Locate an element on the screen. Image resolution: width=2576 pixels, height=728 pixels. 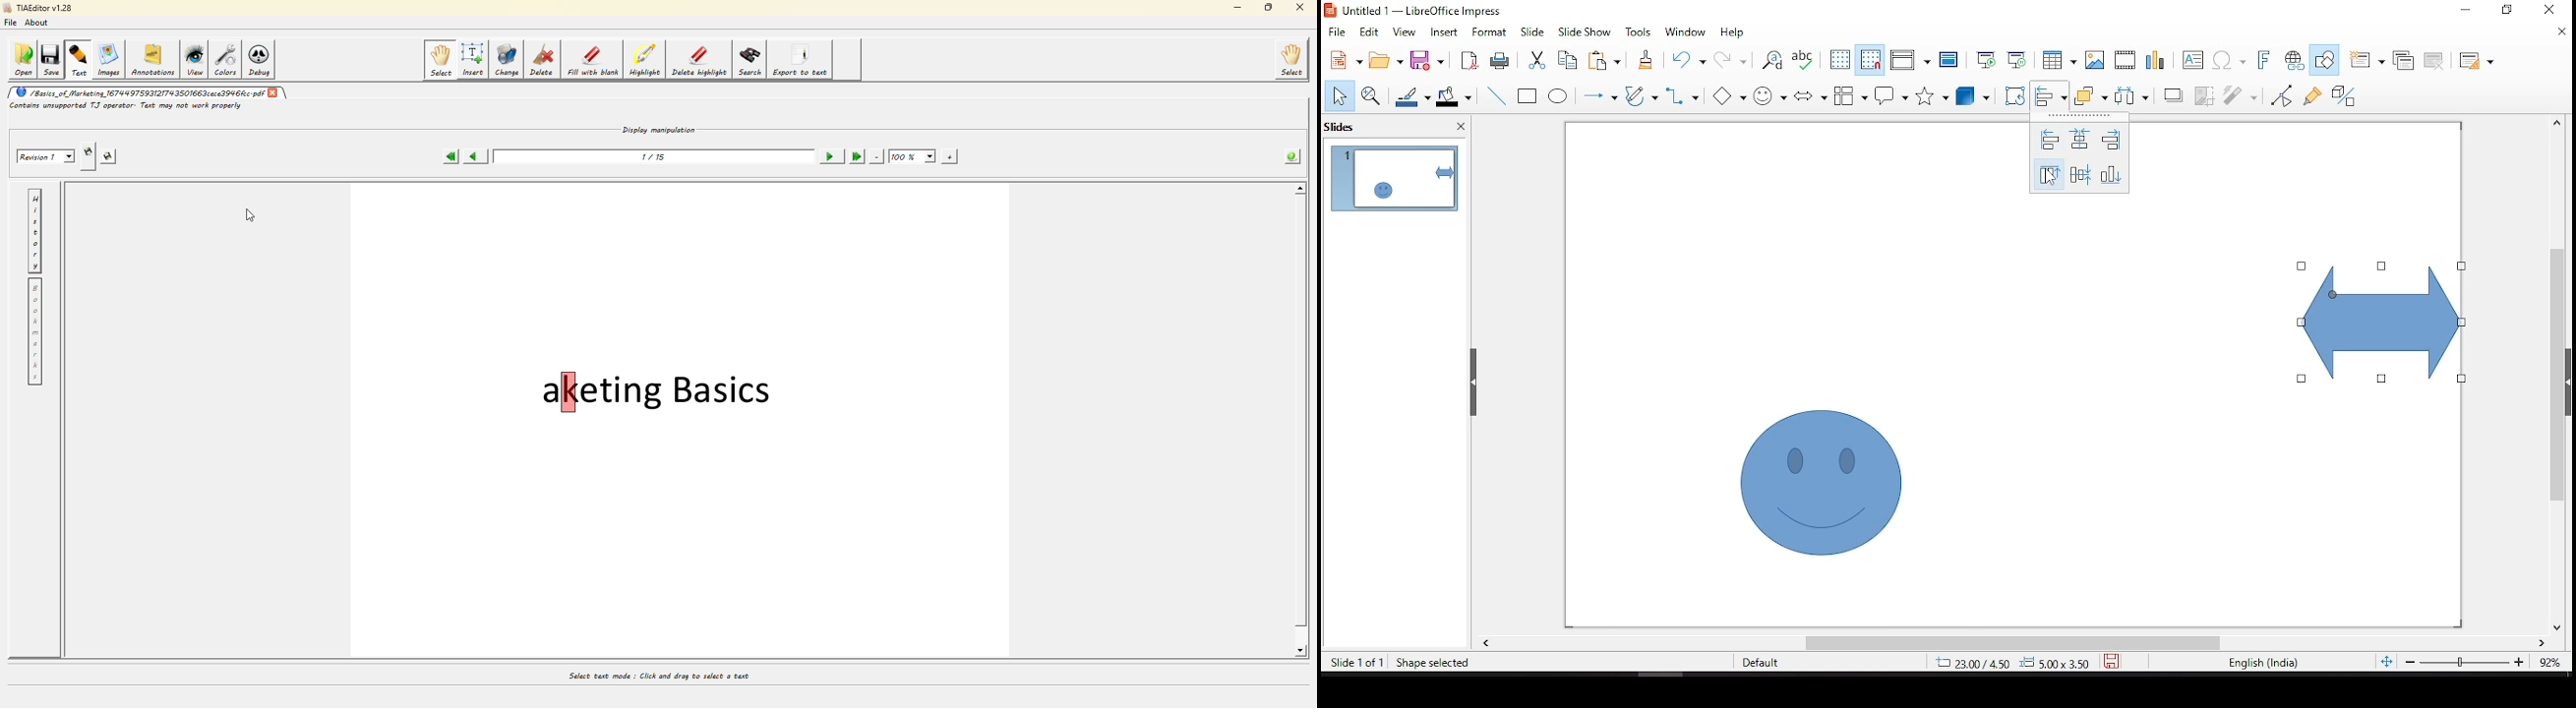
rectangle is located at coordinates (1529, 97).